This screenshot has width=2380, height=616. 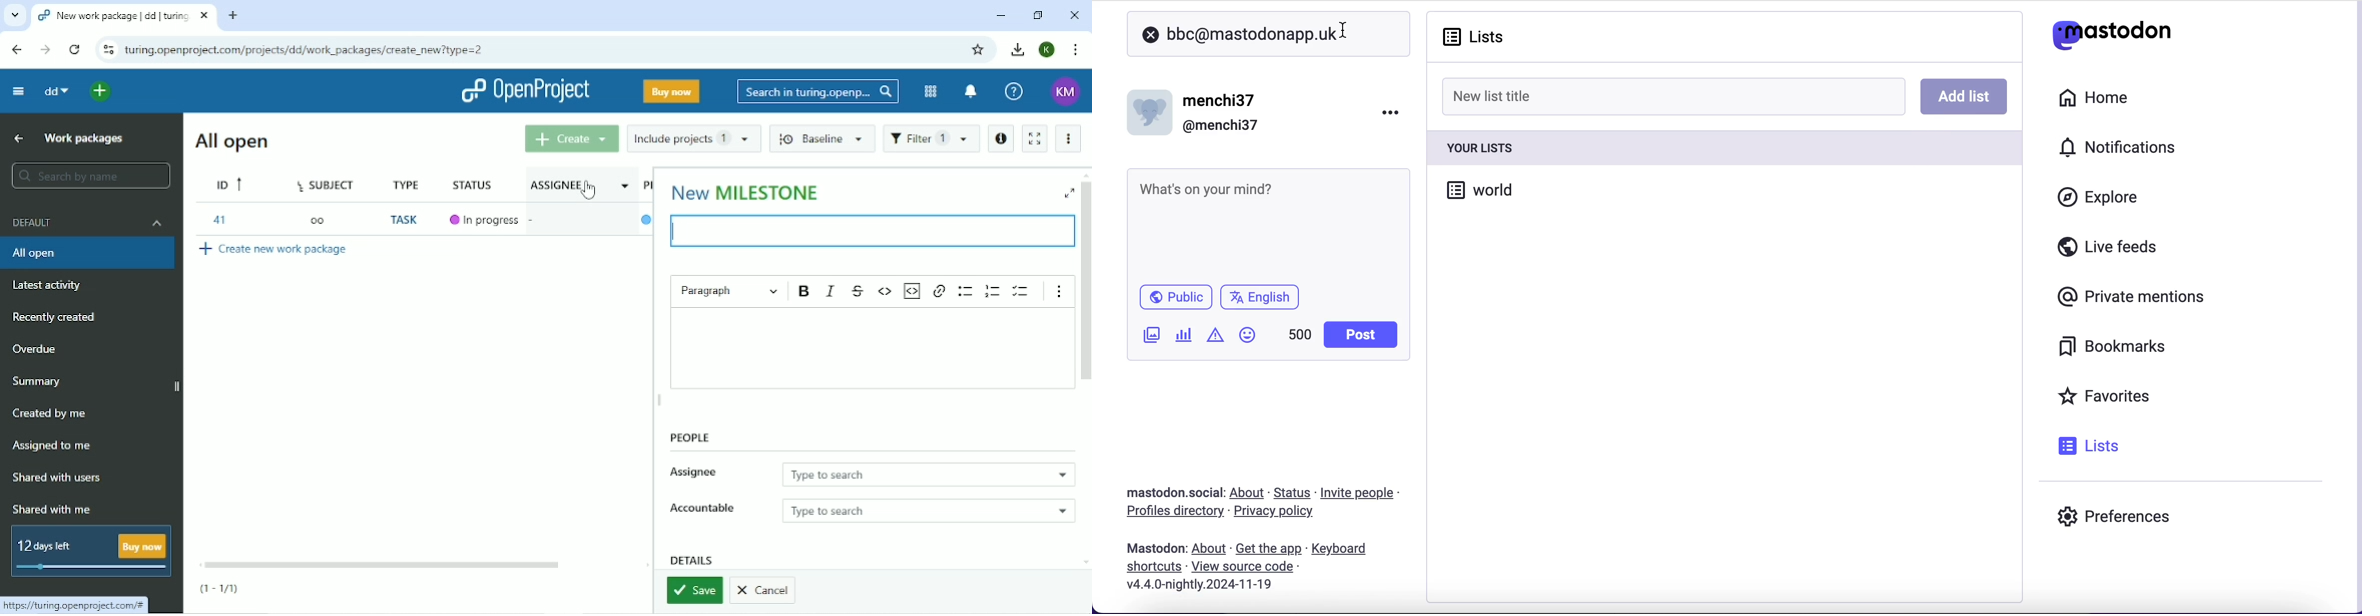 I want to click on add an image, so click(x=1150, y=335).